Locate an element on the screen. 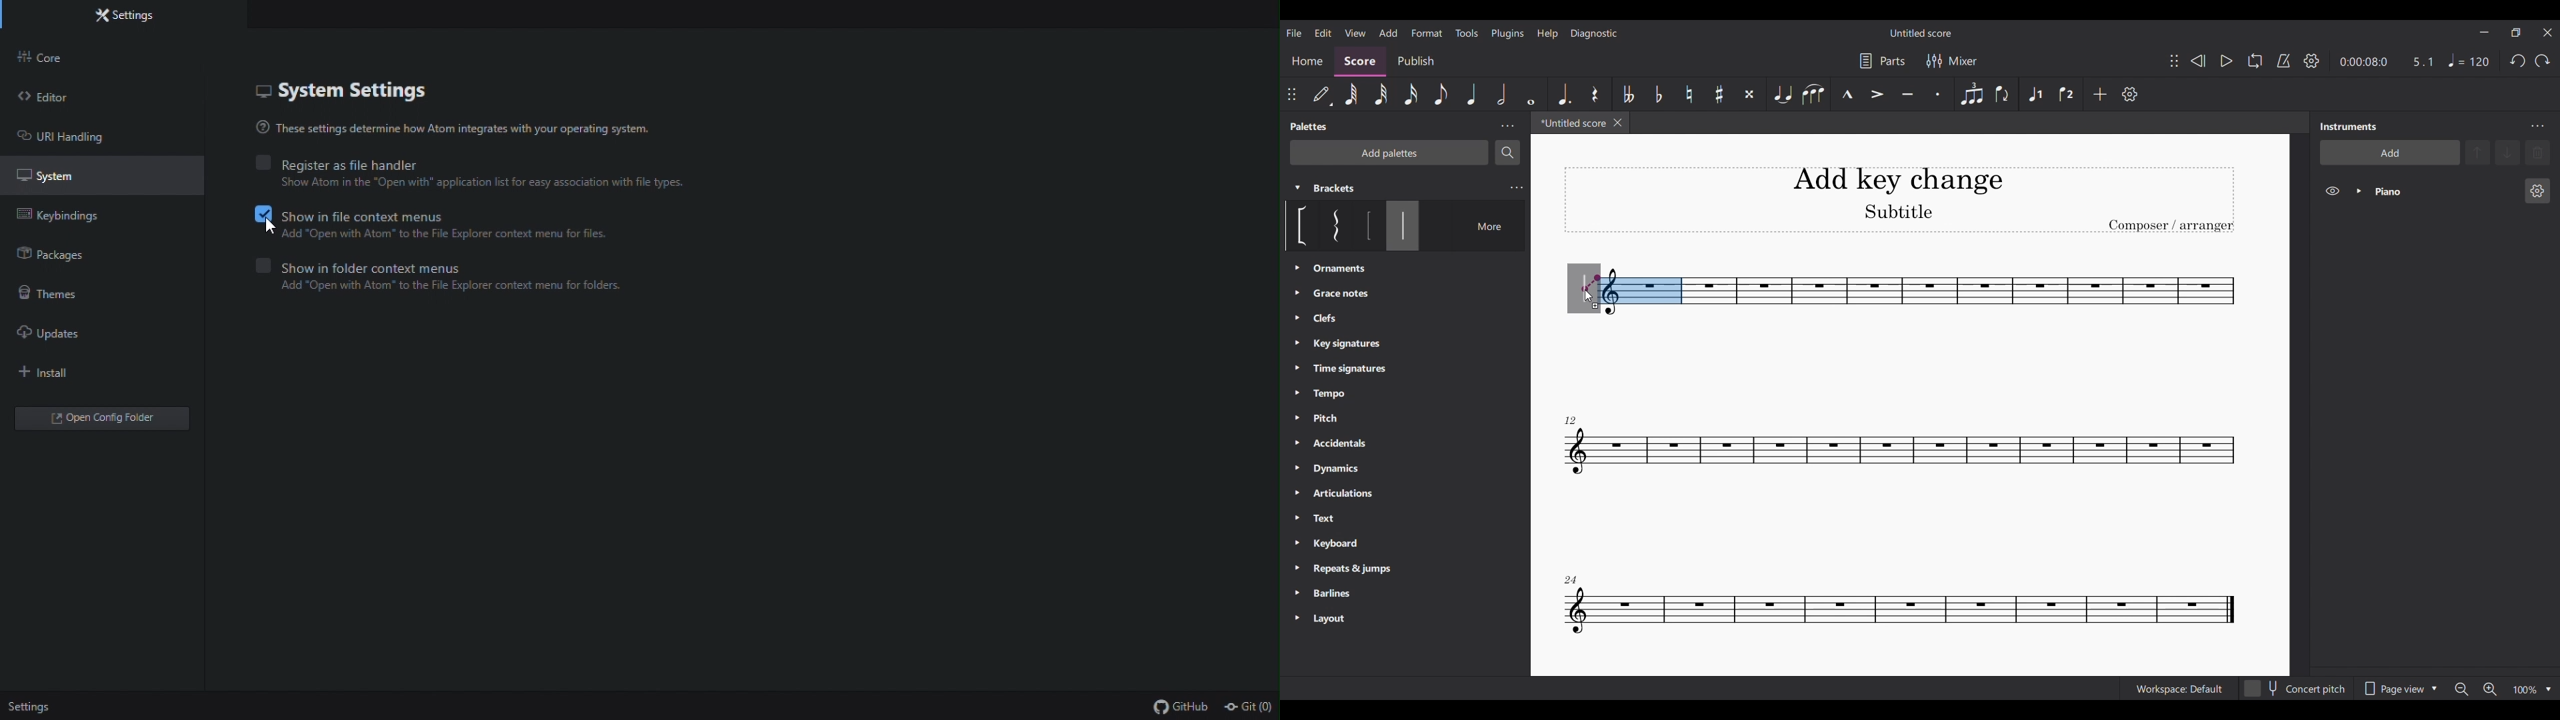 This screenshot has height=728, width=2576. Page view options is located at coordinates (2400, 689).